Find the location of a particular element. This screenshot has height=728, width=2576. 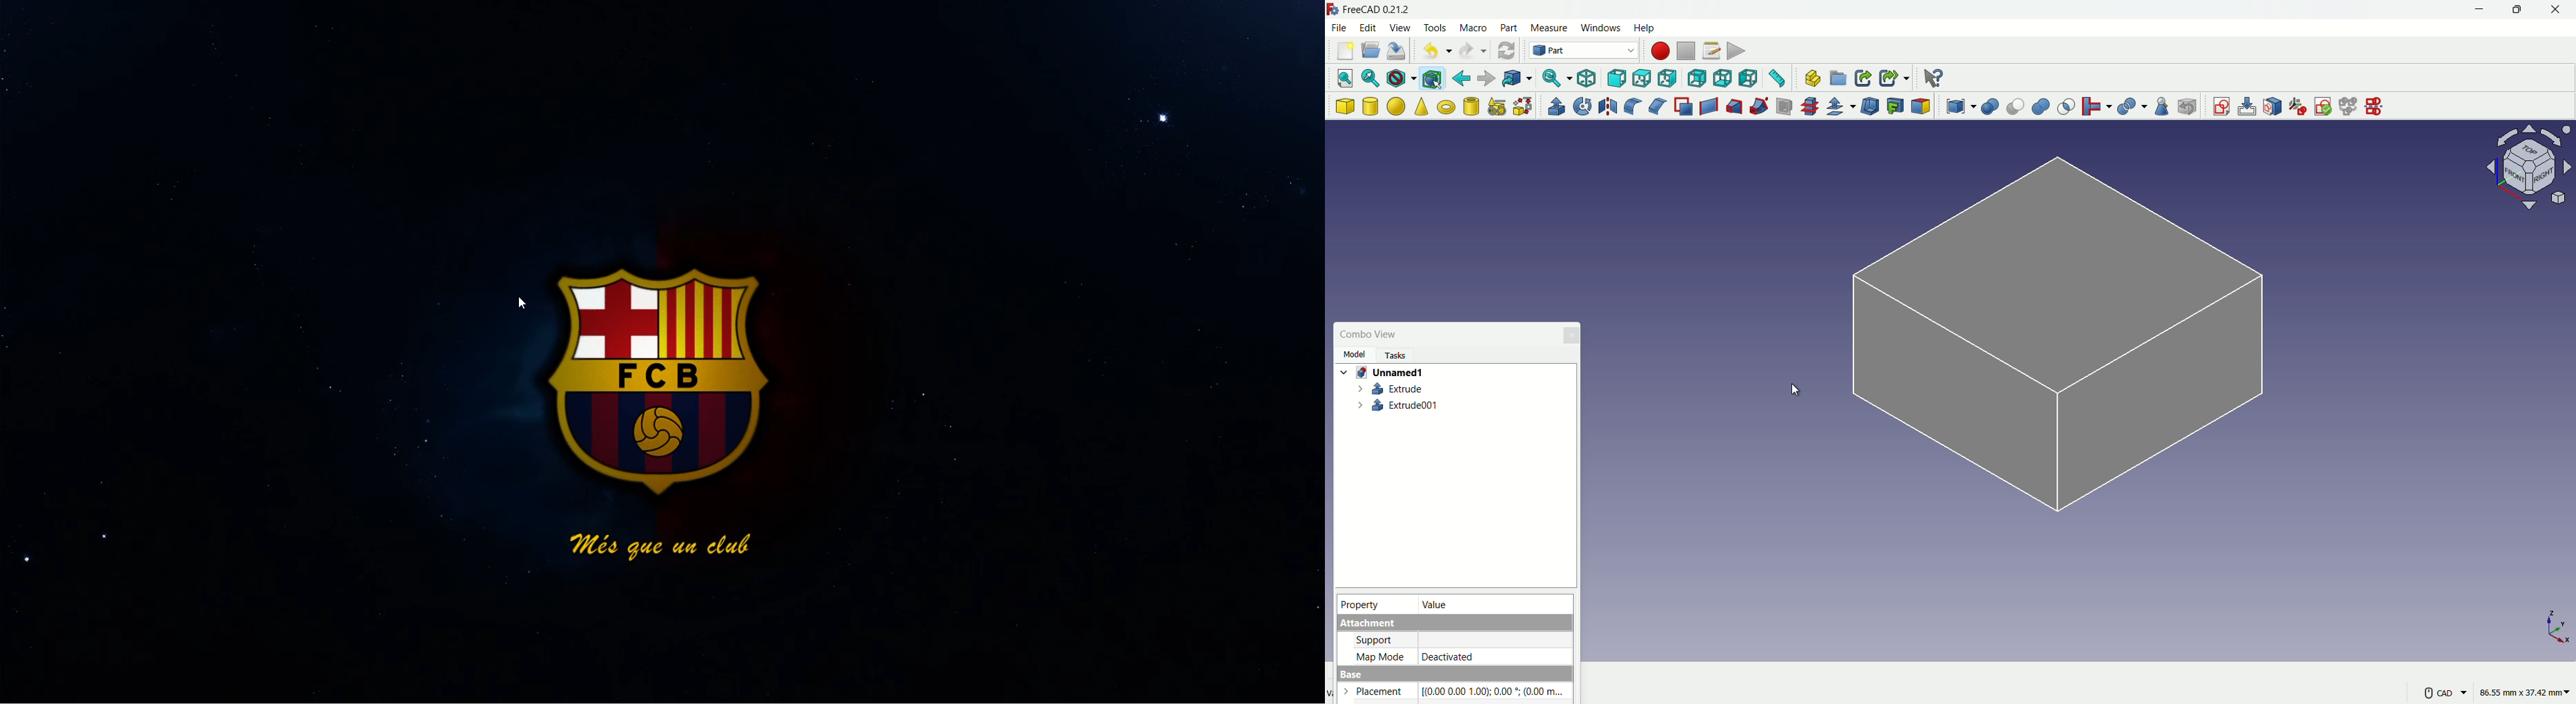

defeaturing is located at coordinates (2186, 107).